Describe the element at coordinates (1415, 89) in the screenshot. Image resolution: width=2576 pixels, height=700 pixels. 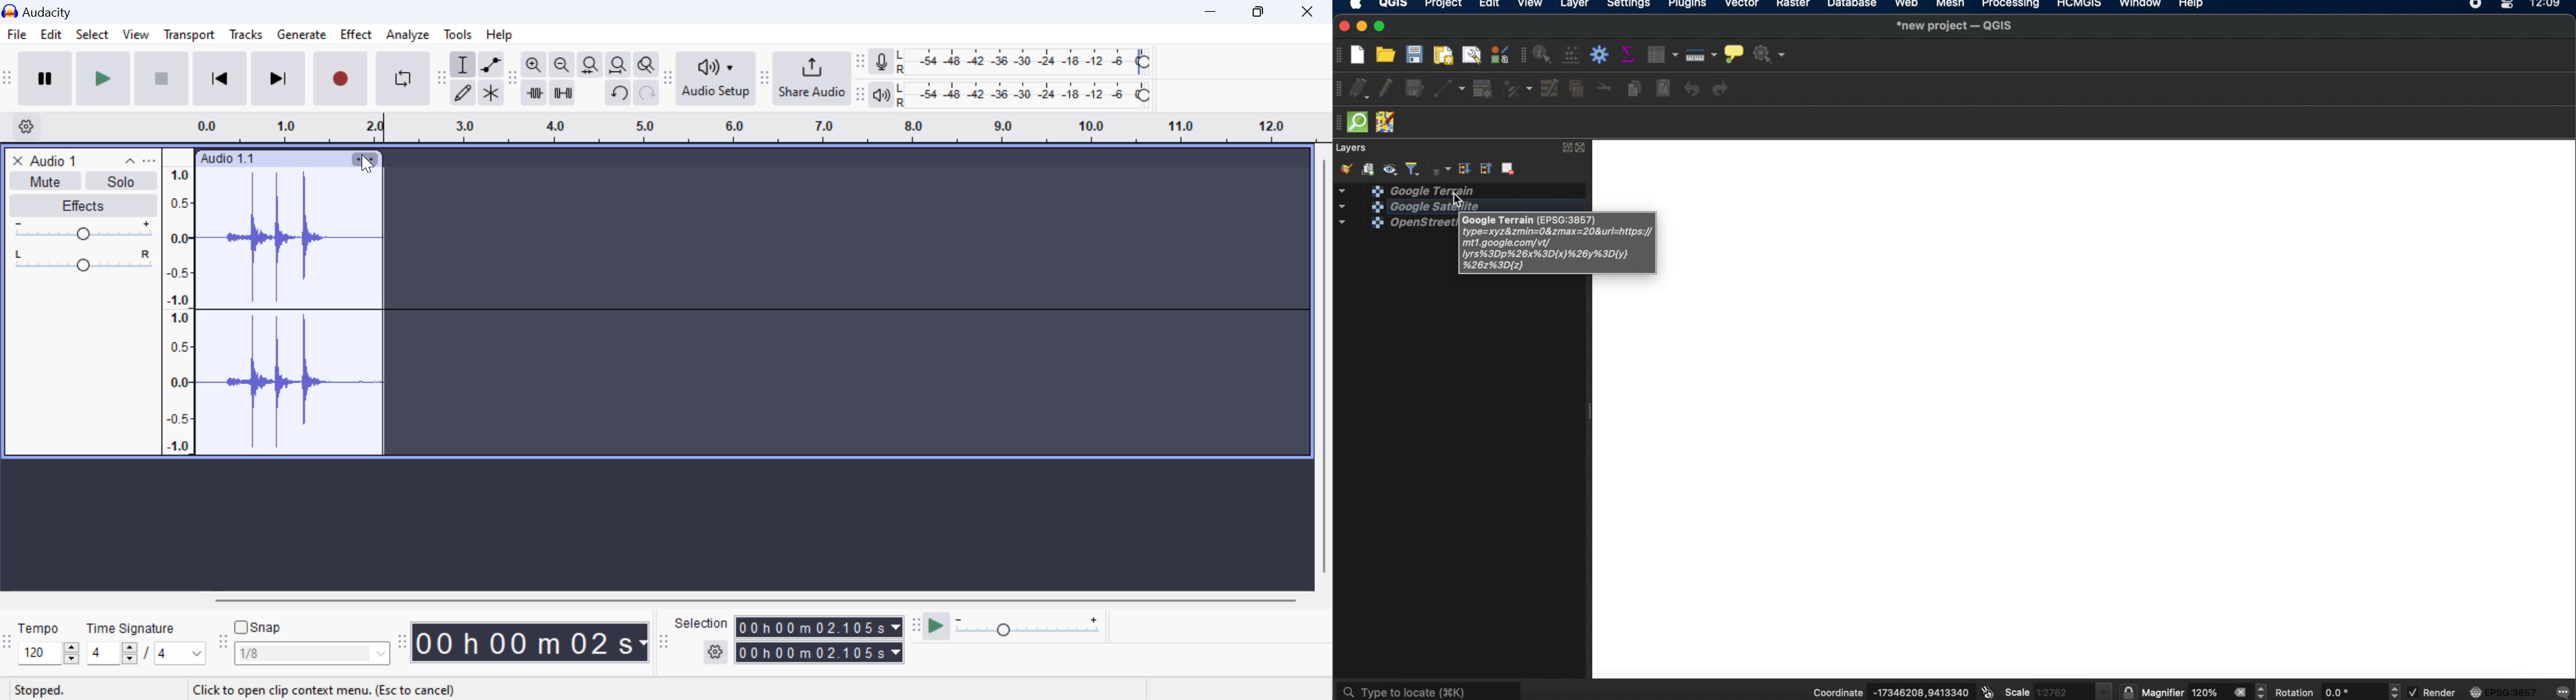
I see `save layer edits` at that location.